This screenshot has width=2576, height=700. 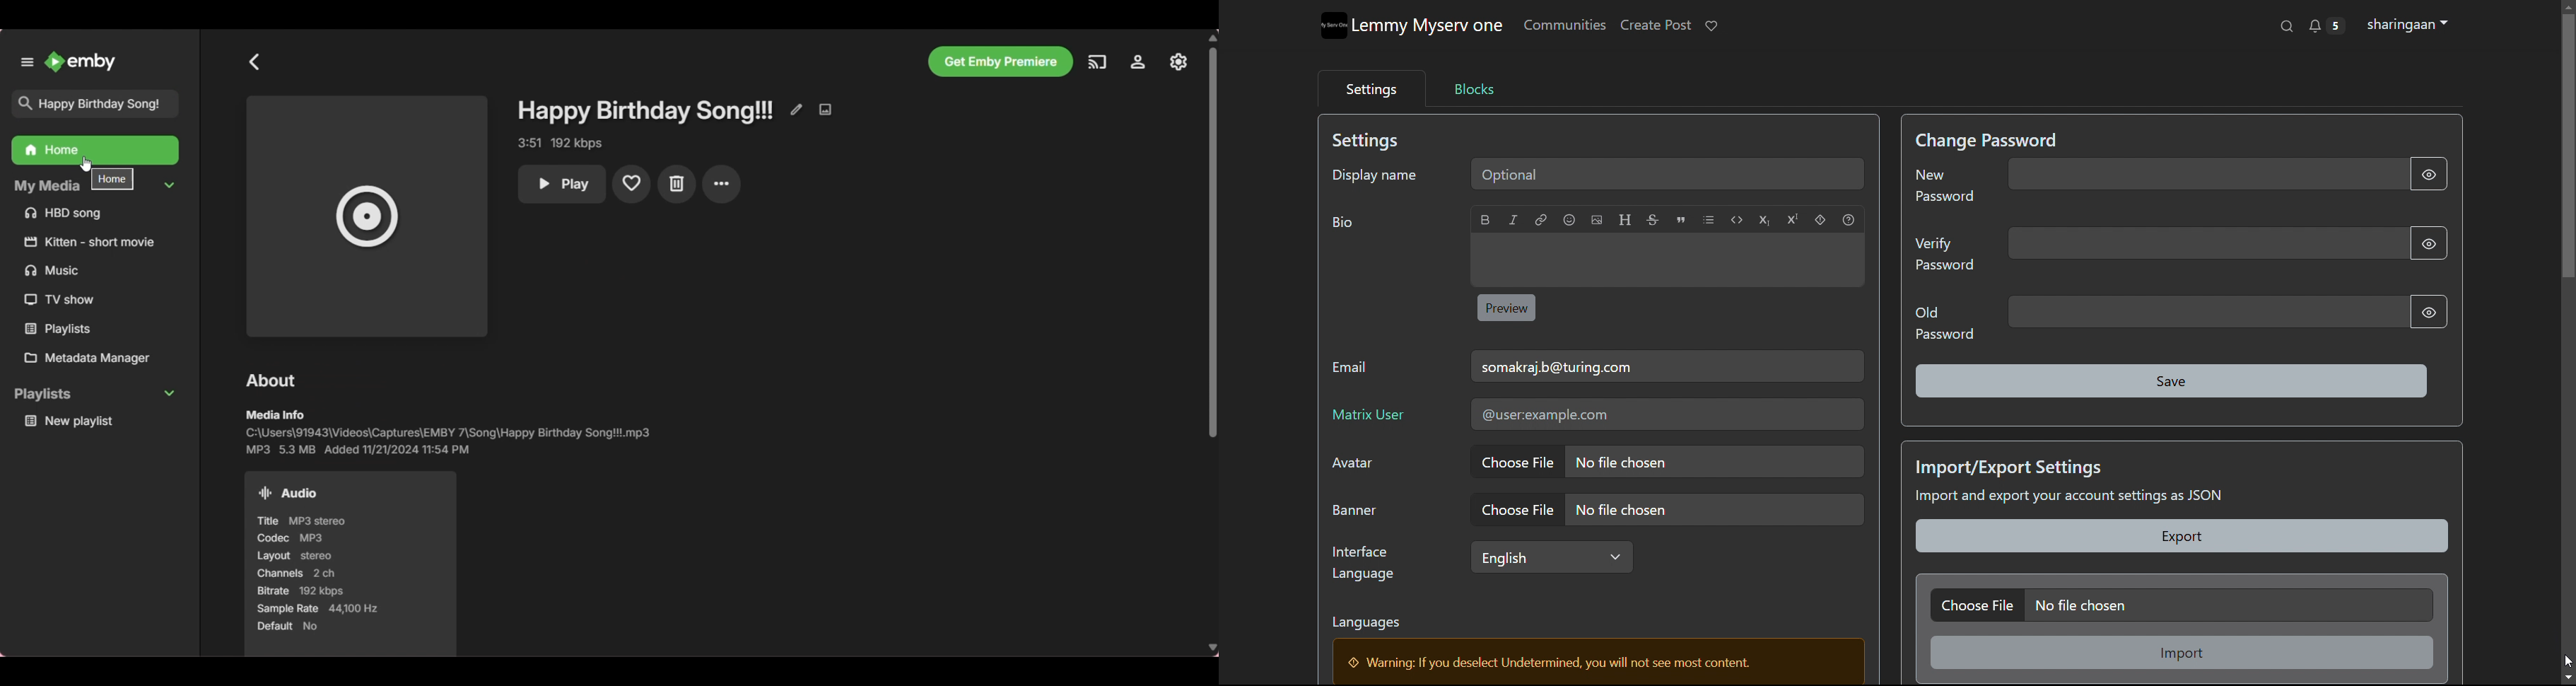 I want to click on search, so click(x=2285, y=26).